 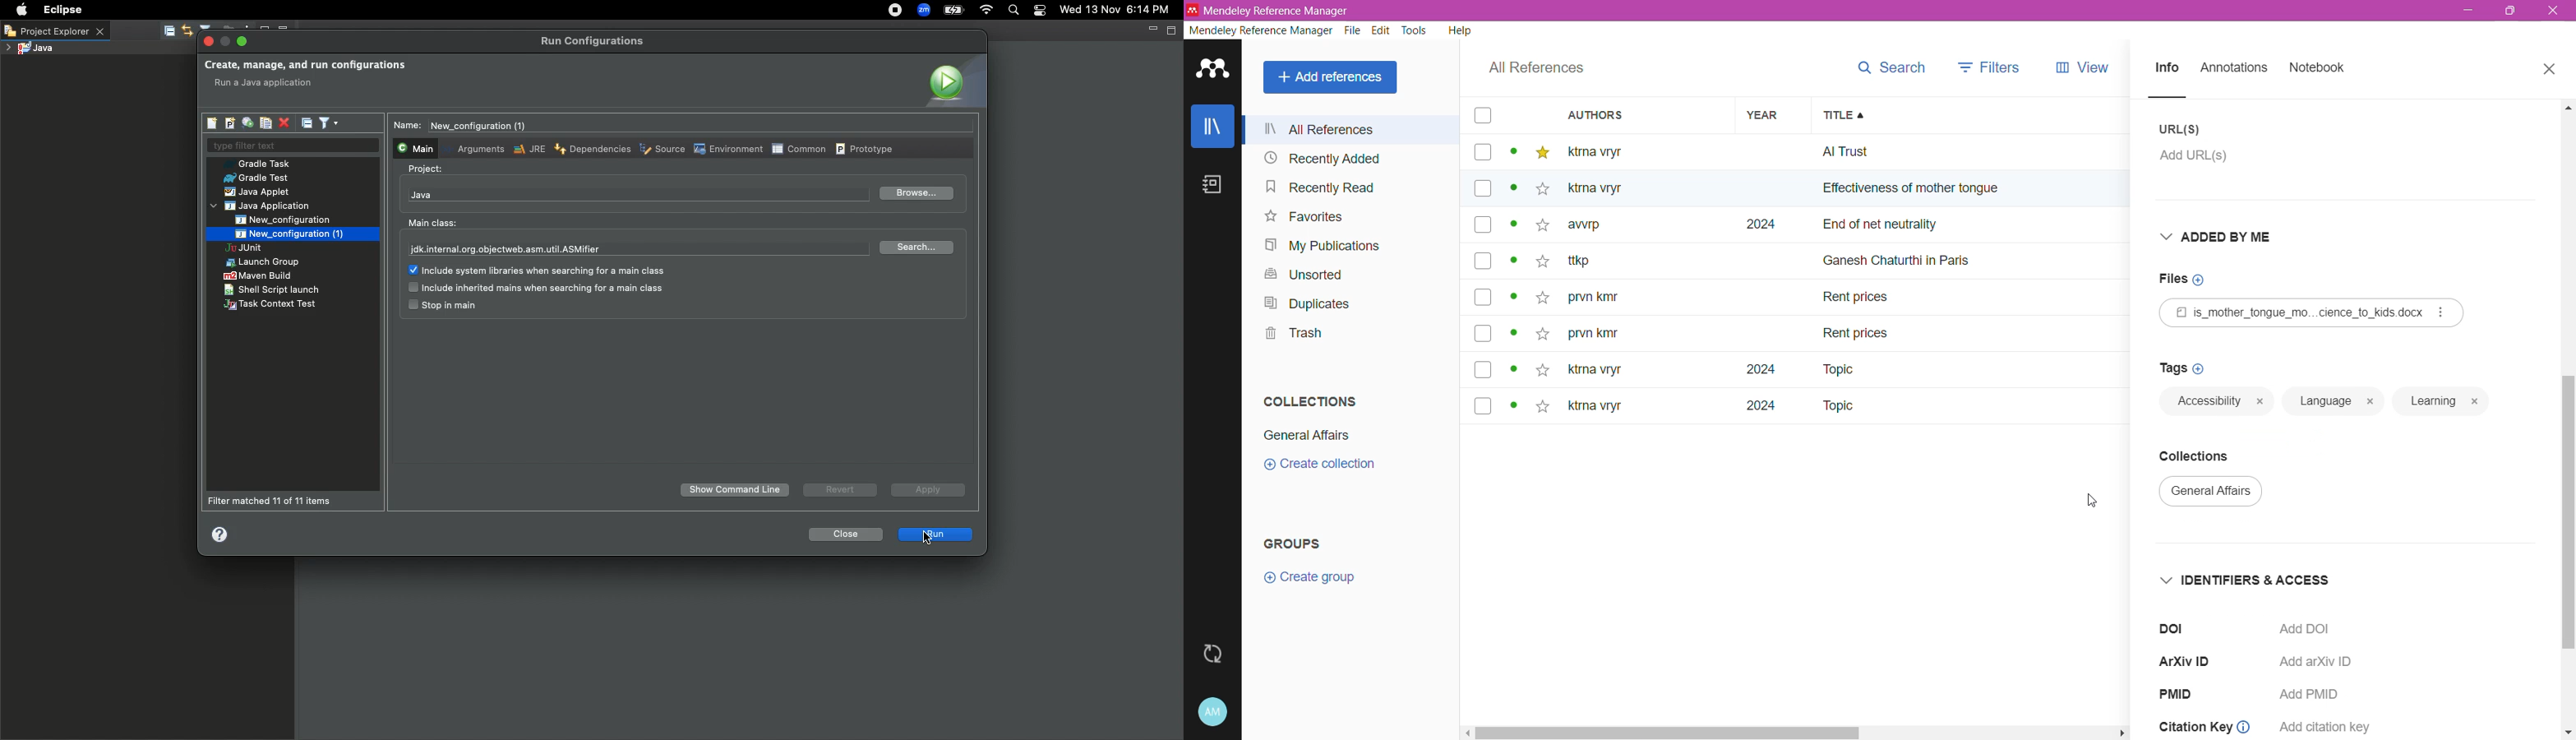 What do you see at coordinates (1858, 300) in the screenshot?
I see `Rent prices` at bounding box center [1858, 300].